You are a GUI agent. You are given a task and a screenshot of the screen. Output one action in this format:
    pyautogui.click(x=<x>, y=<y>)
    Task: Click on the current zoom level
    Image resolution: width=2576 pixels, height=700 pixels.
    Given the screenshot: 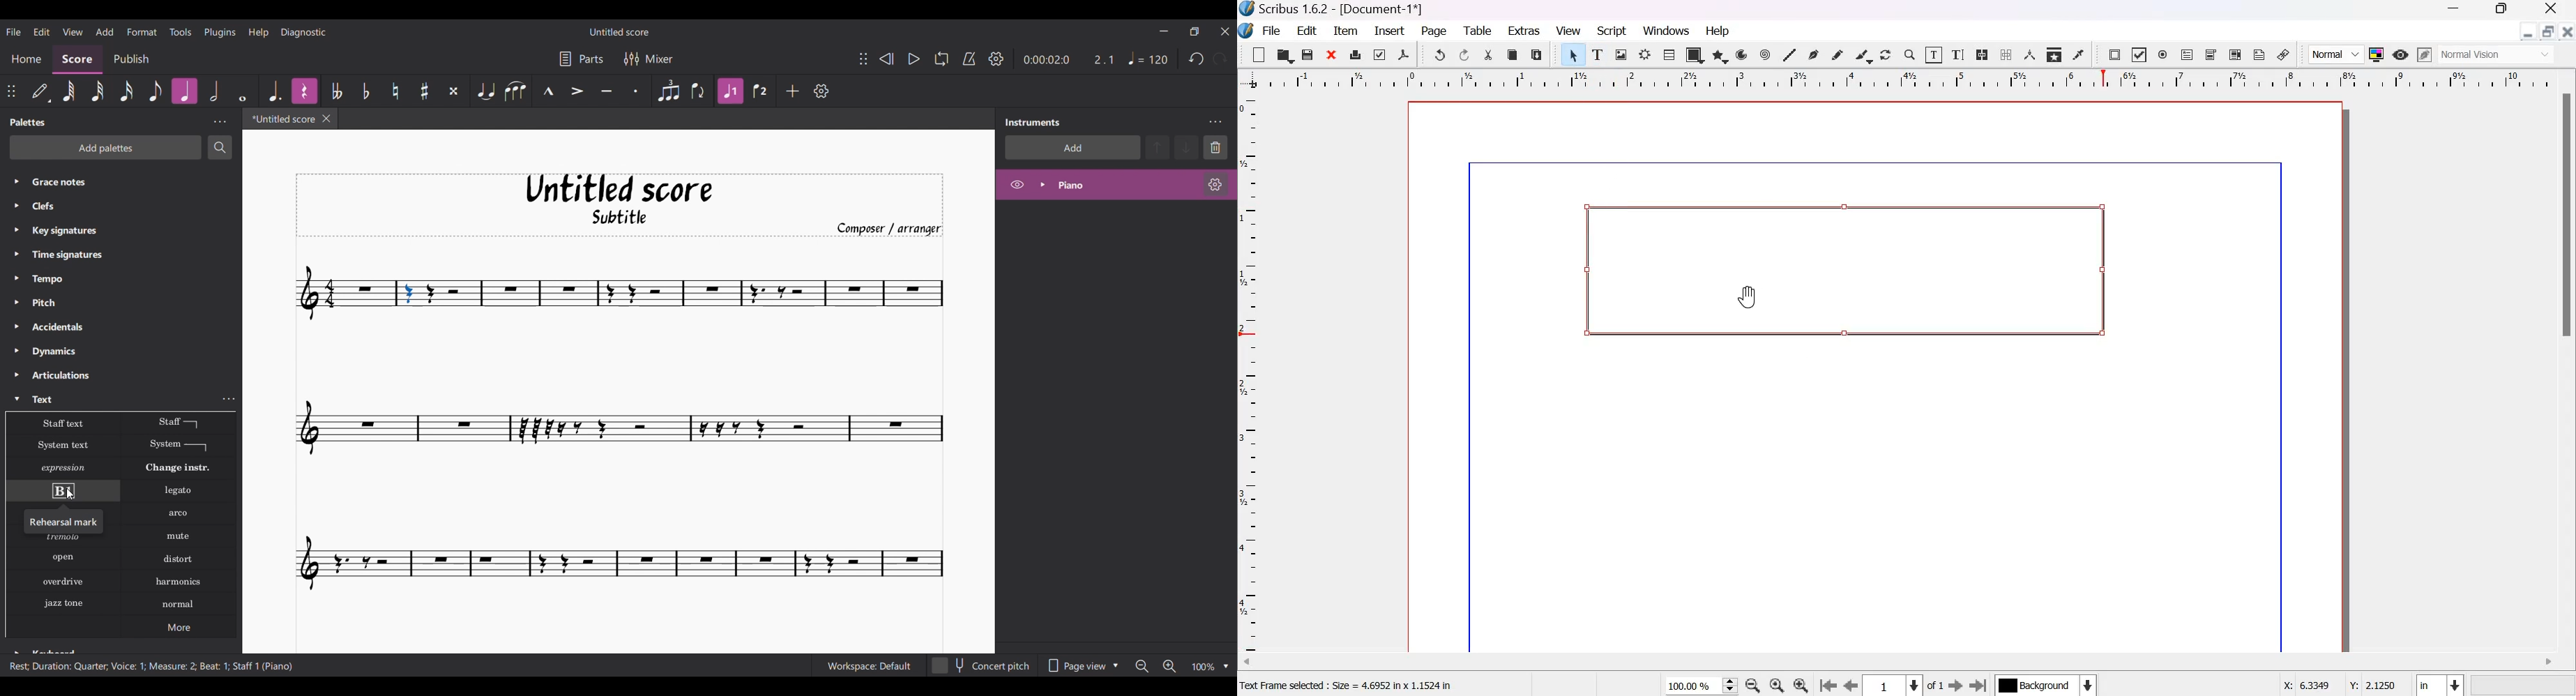 What is the action you would take?
    pyautogui.click(x=1701, y=686)
    